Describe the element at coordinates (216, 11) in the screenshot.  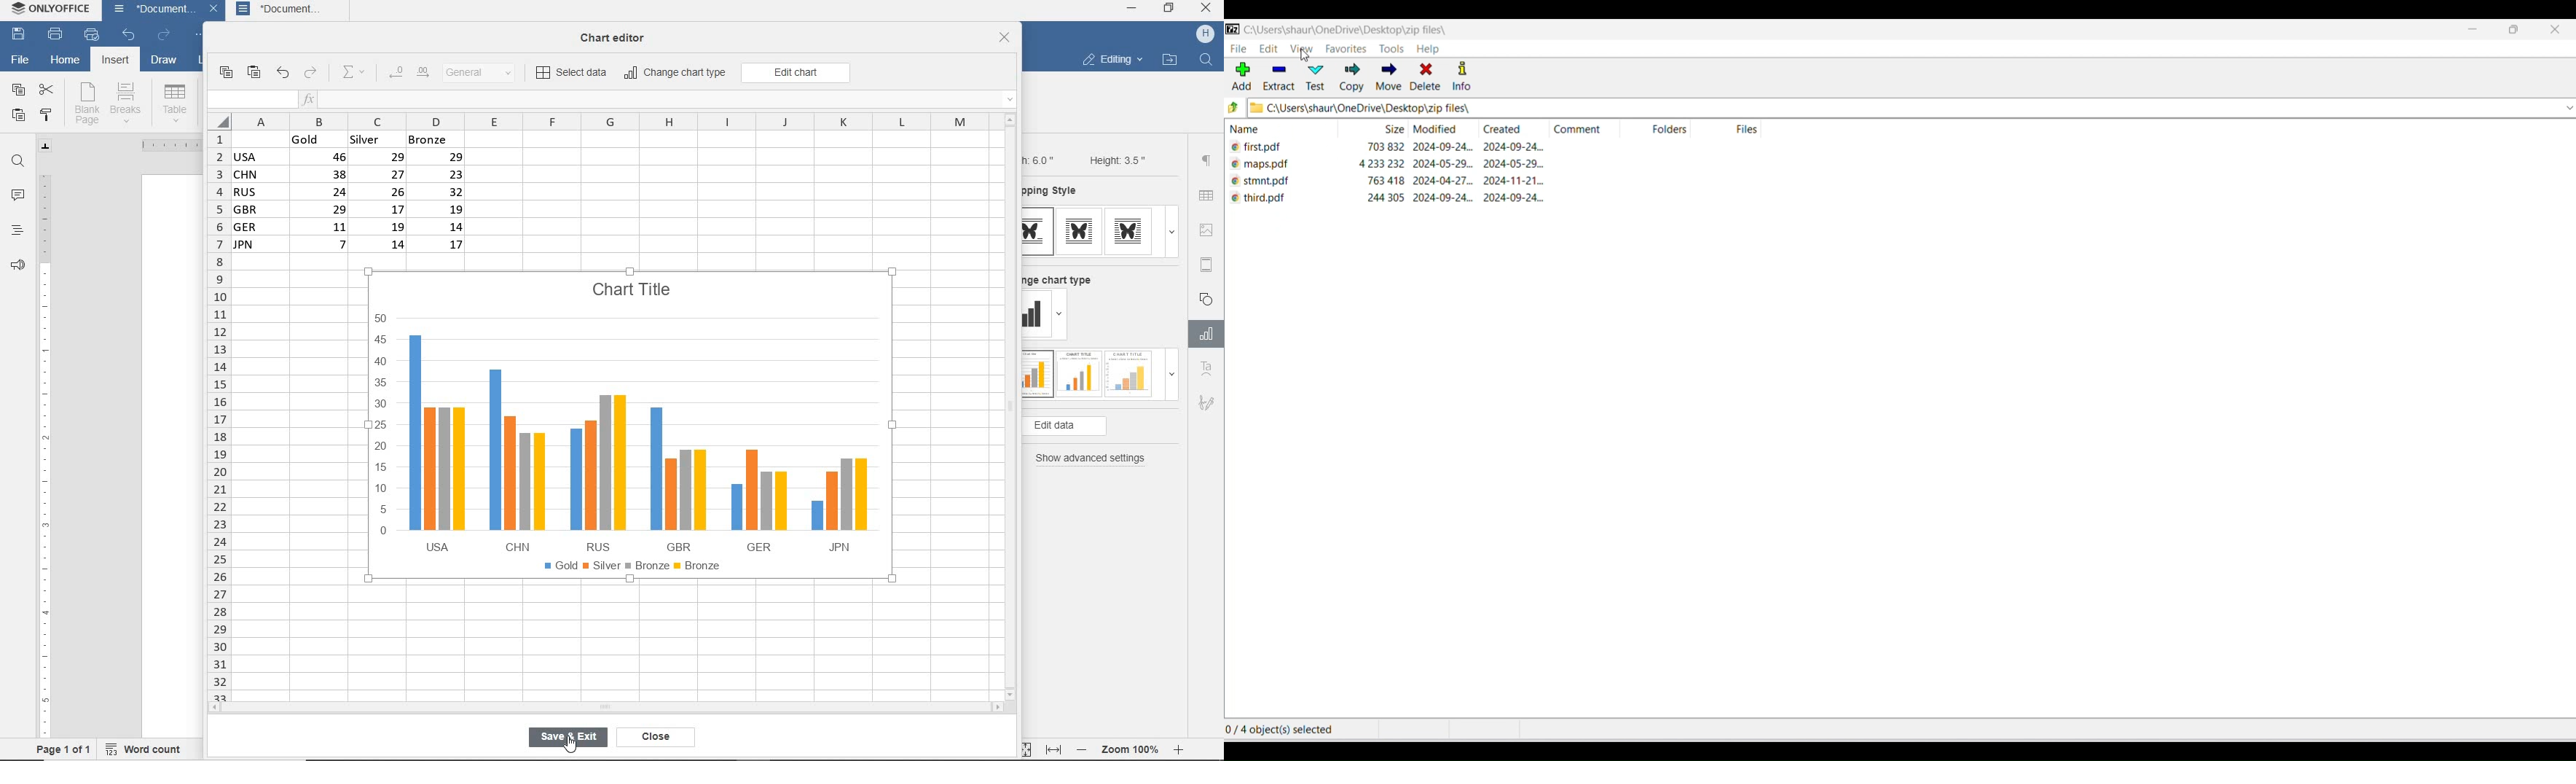
I see `close` at that location.